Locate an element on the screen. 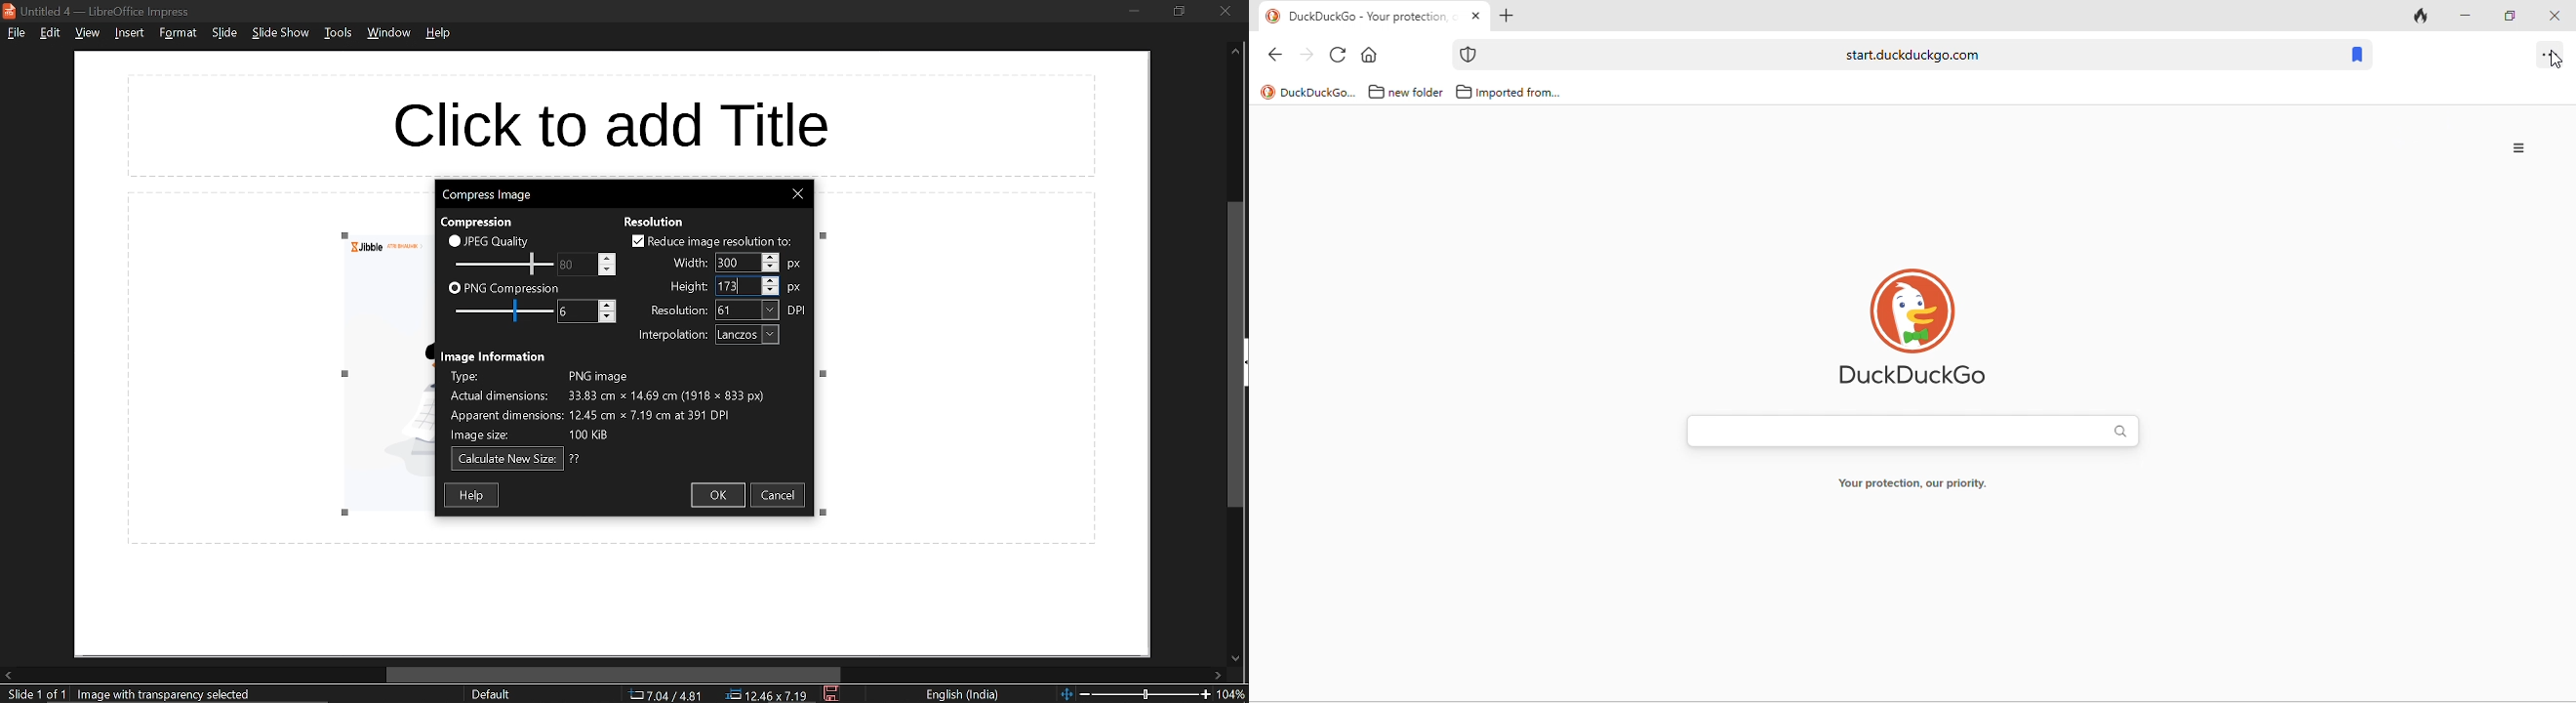  move right is located at coordinates (1219, 675).